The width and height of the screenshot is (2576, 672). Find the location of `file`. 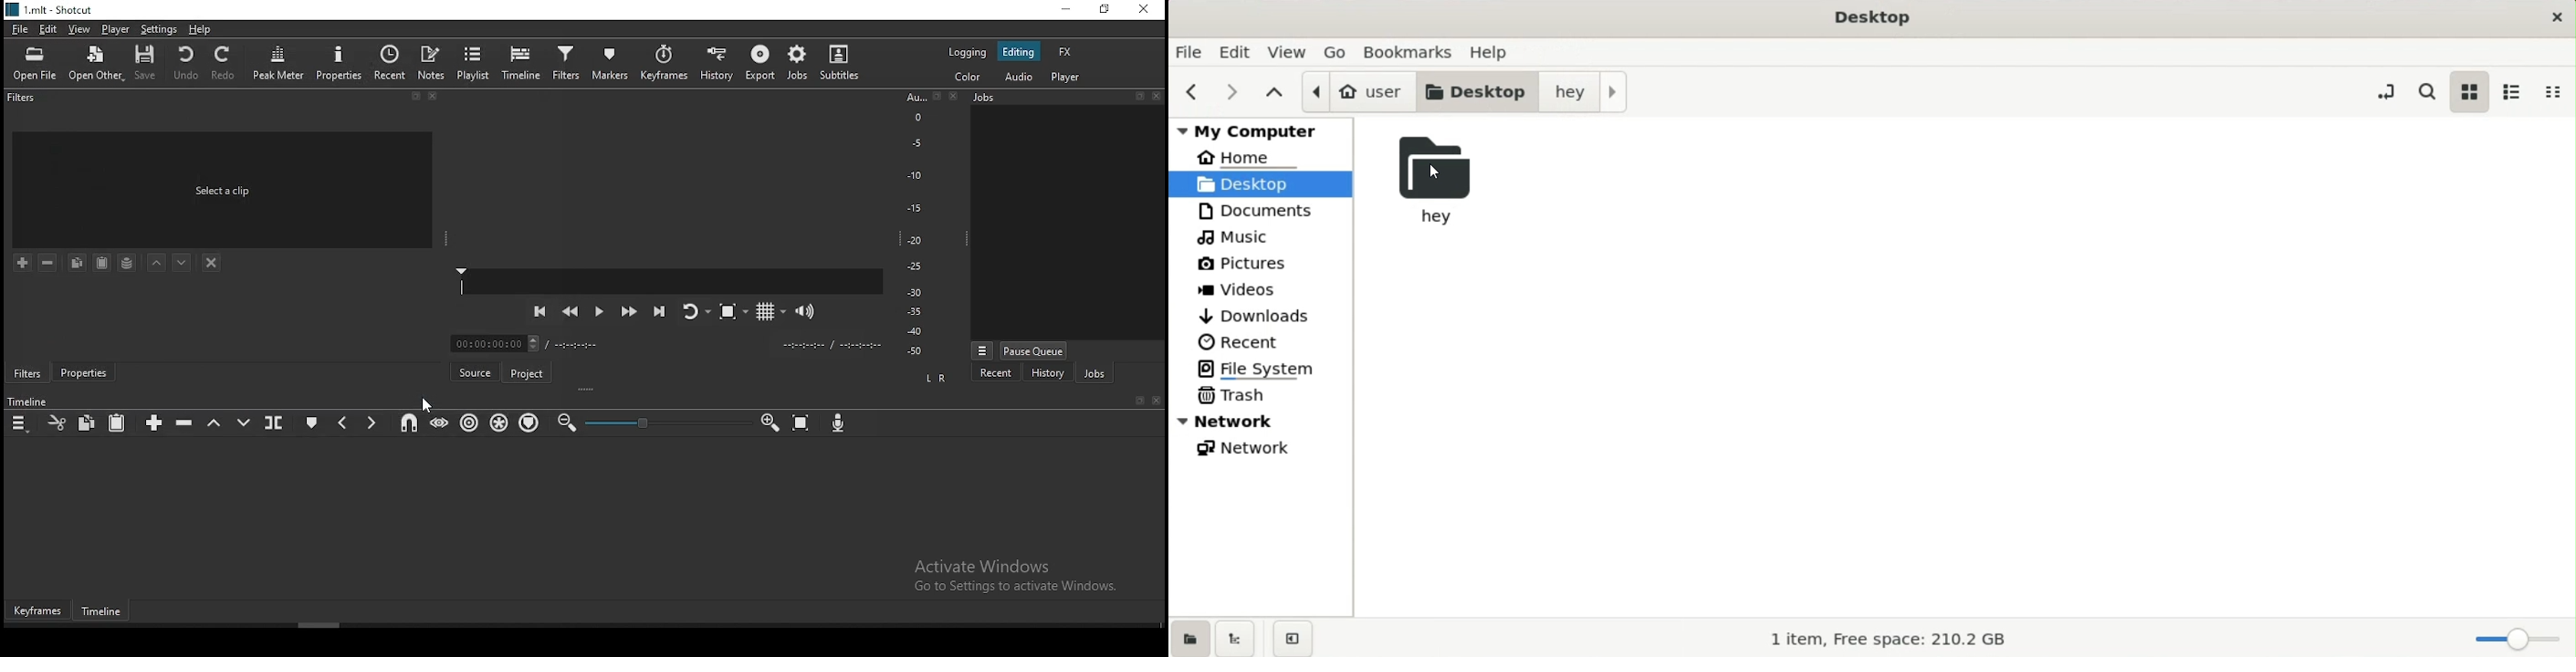

file is located at coordinates (18, 27).